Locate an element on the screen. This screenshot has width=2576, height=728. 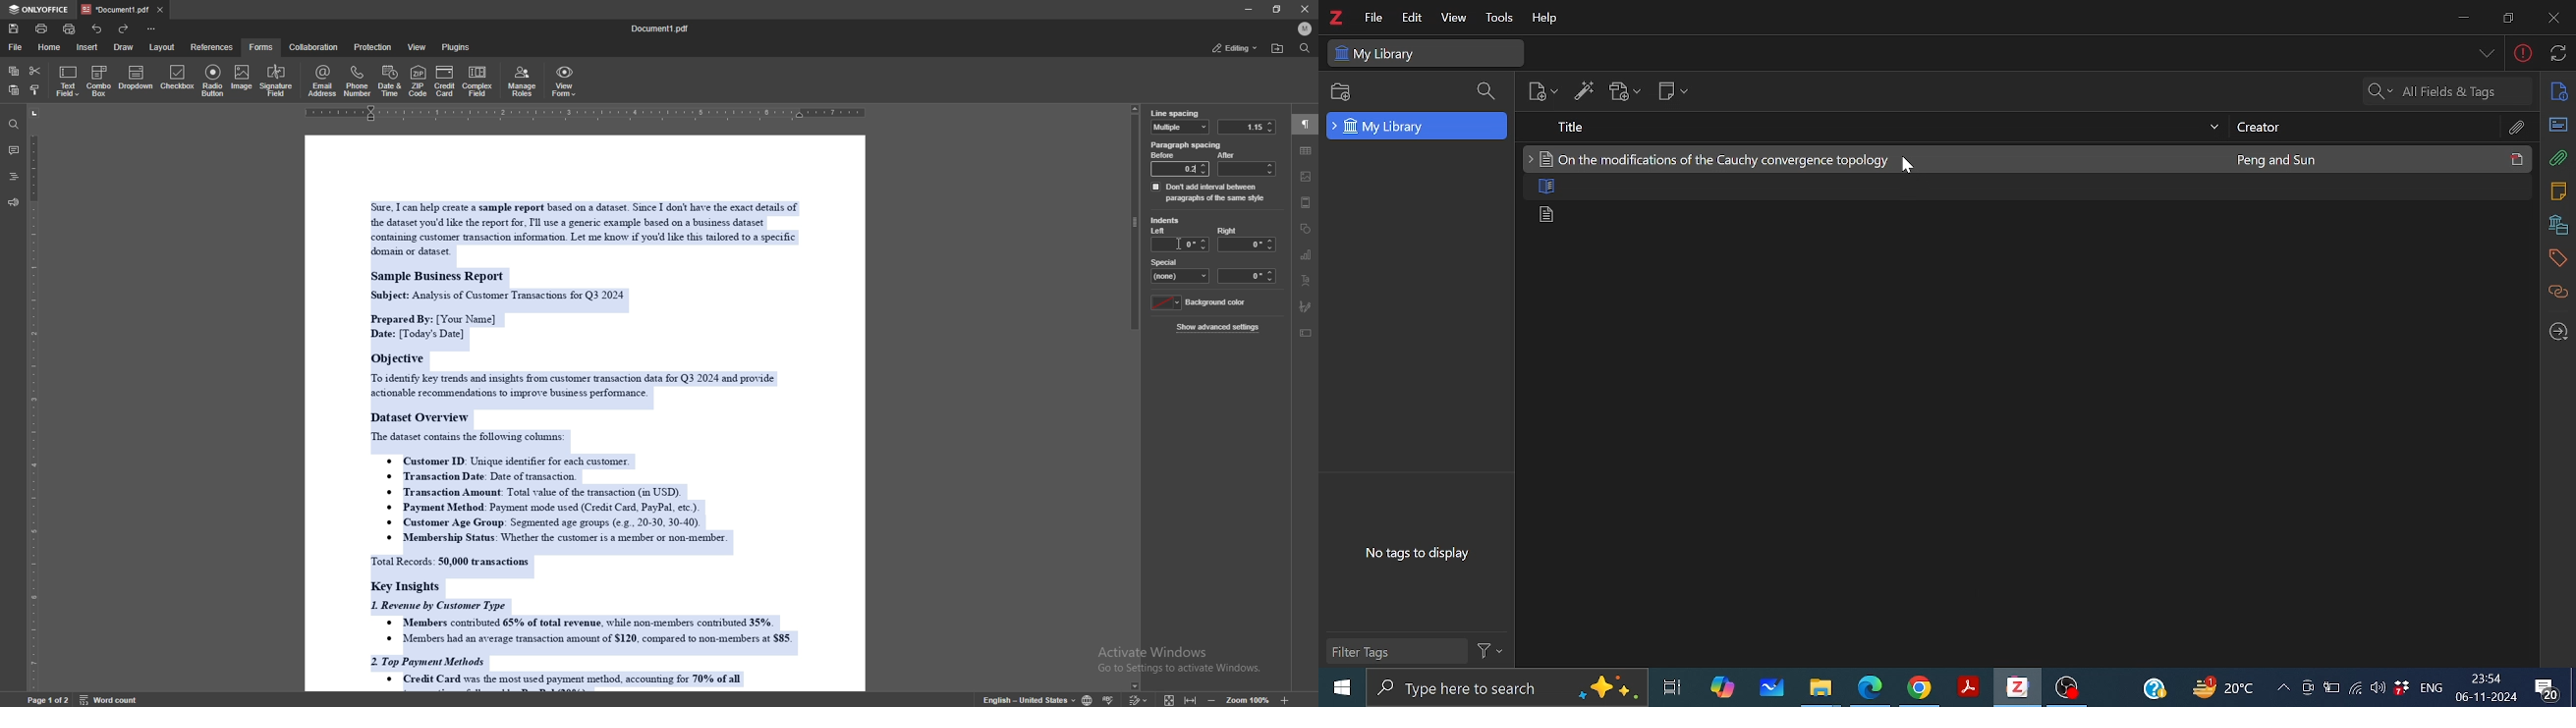
Google chorme is located at coordinates (1918, 688).